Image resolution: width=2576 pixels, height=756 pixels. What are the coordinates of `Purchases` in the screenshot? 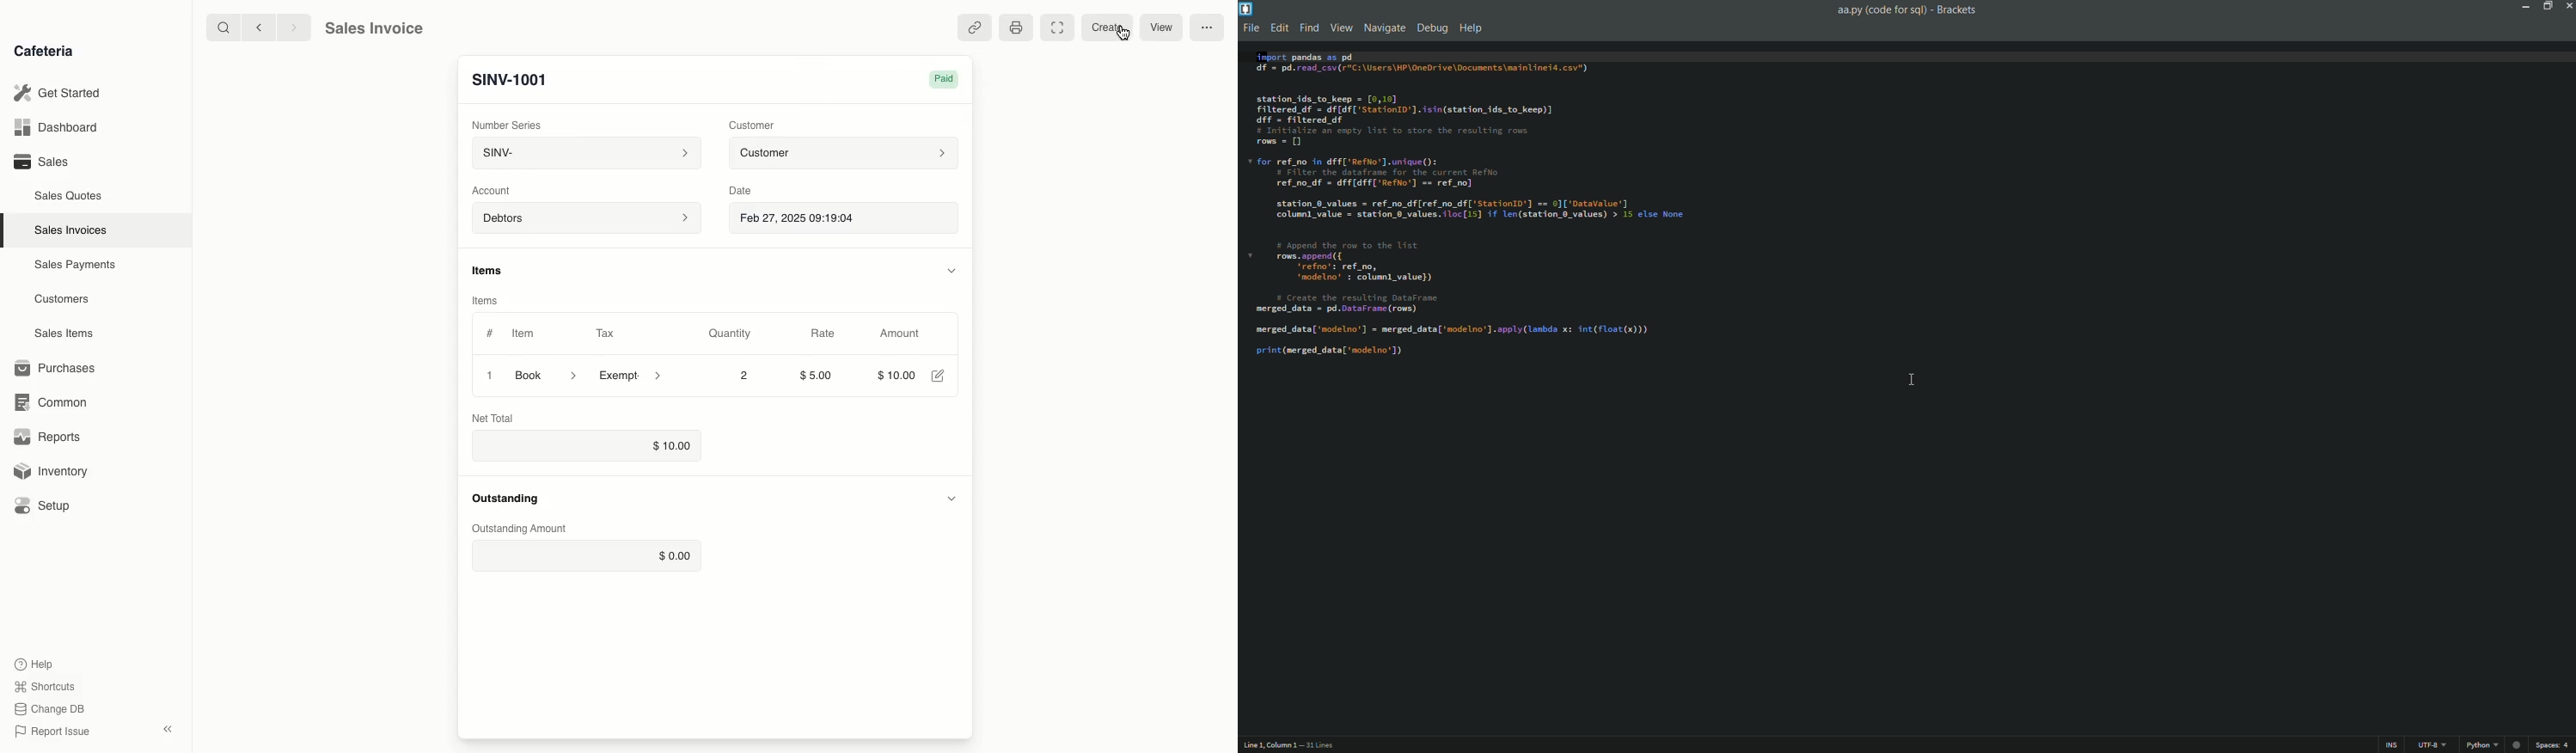 It's located at (59, 368).